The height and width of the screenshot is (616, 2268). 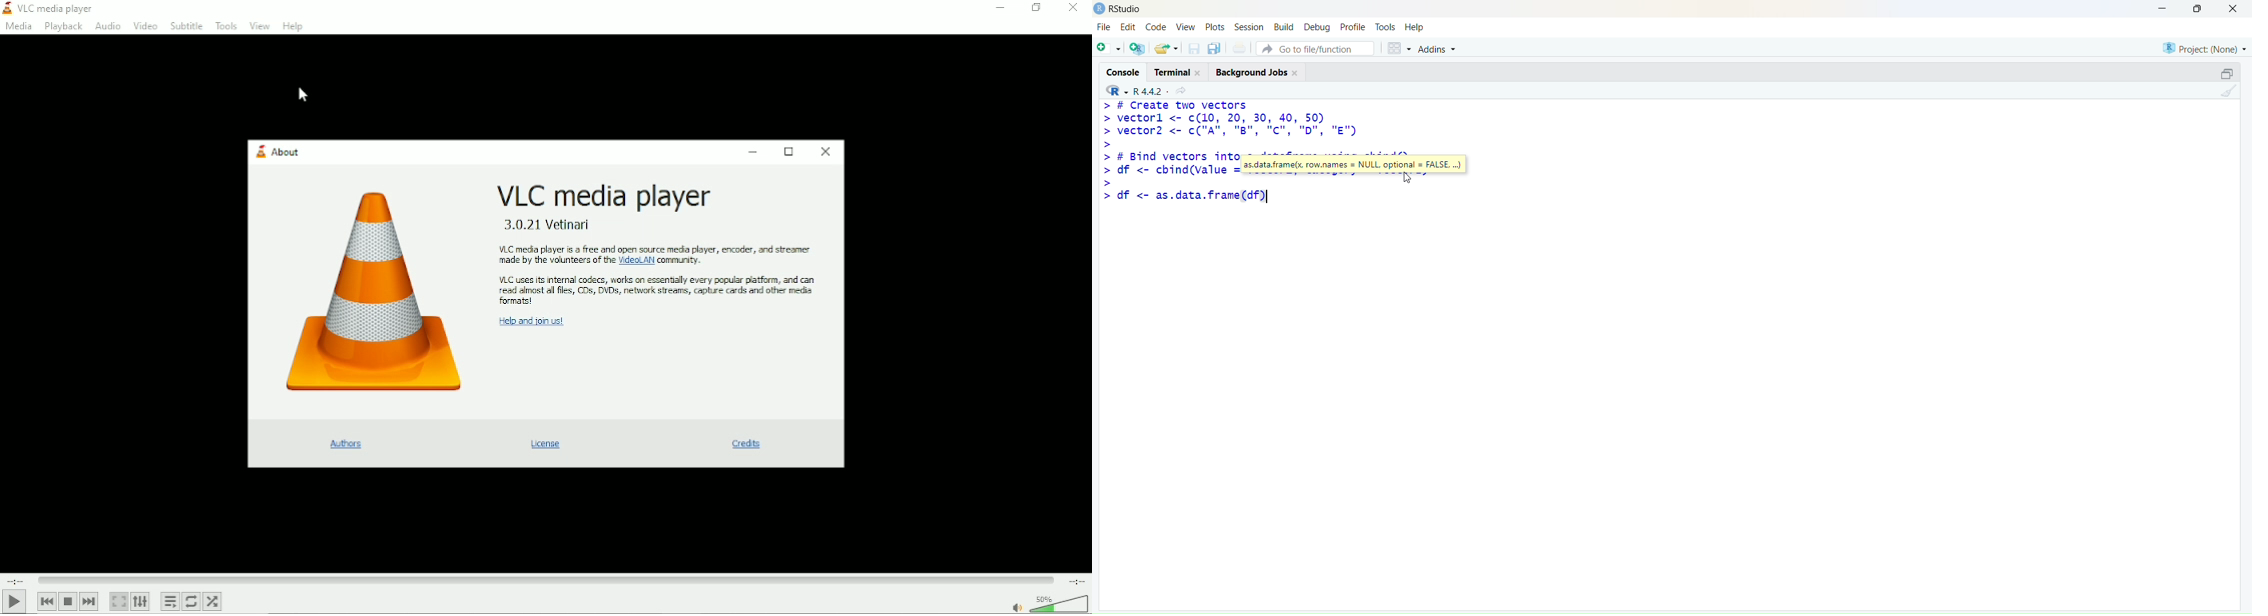 What do you see at coordinates (1284, 26) in the screenshot?
I see `Build` at bounding box center [1284, 26].